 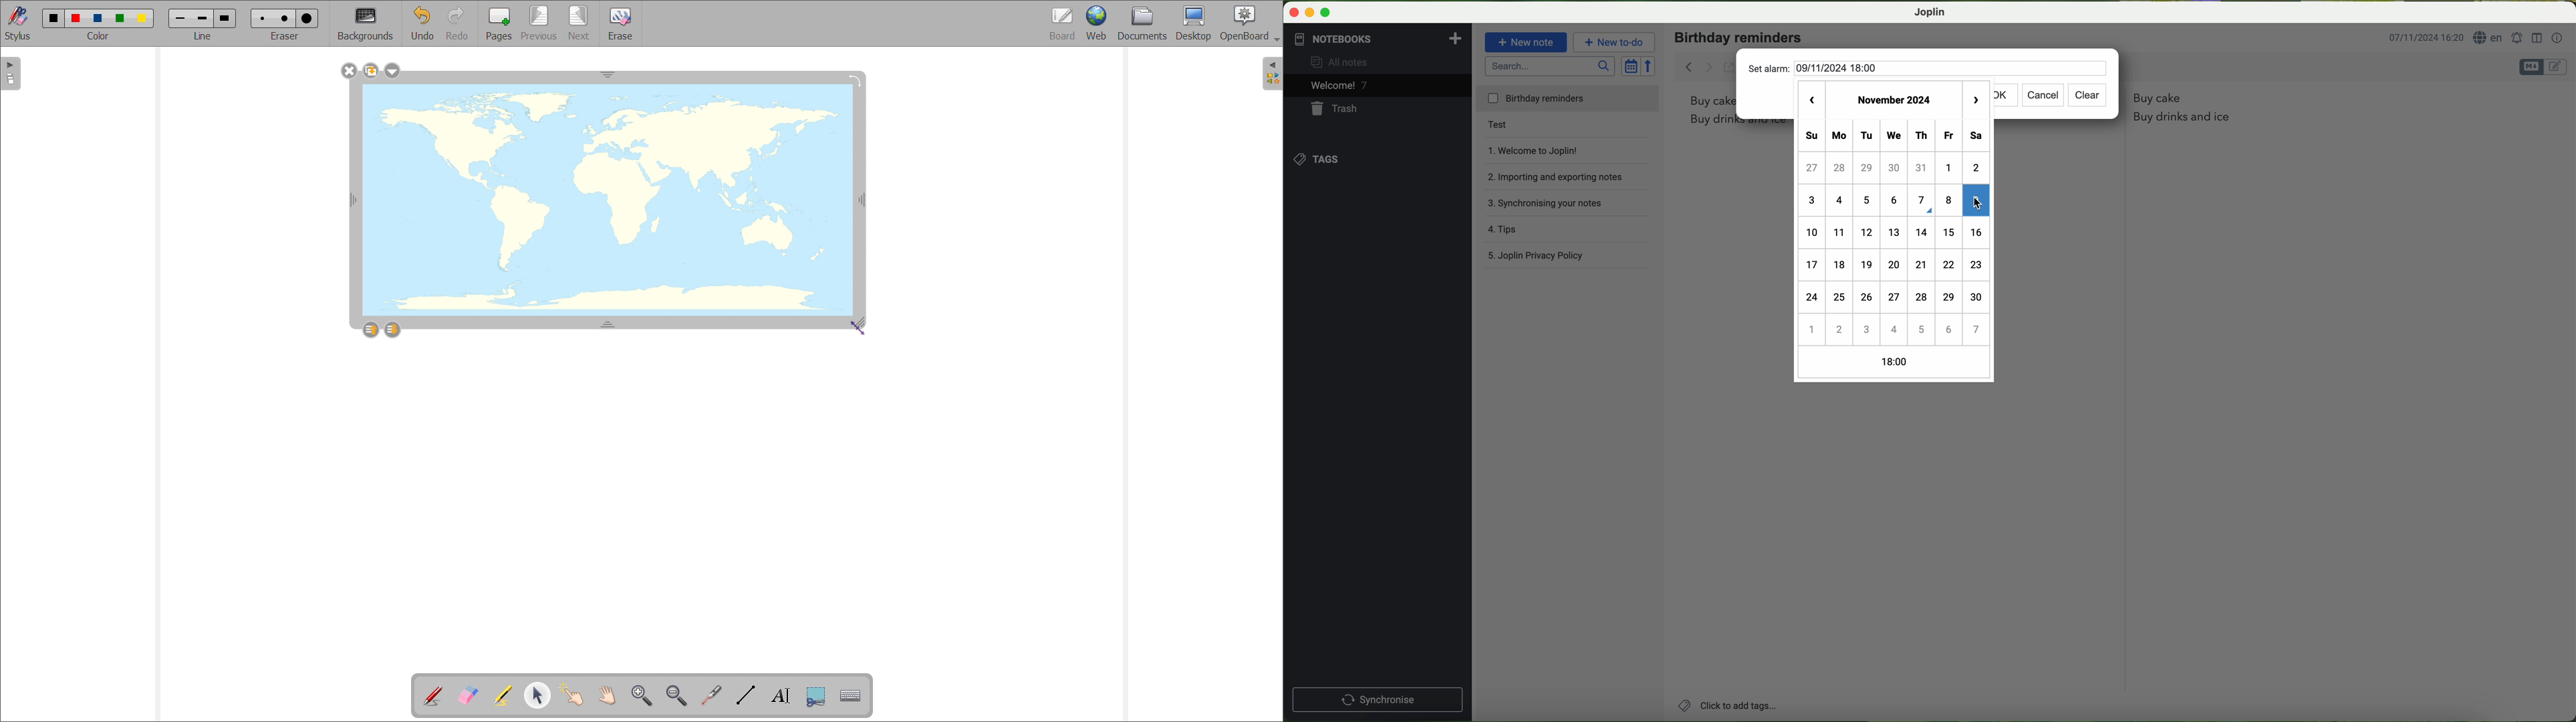 I want to click on toggle editors, so click(x=2544, y=67).